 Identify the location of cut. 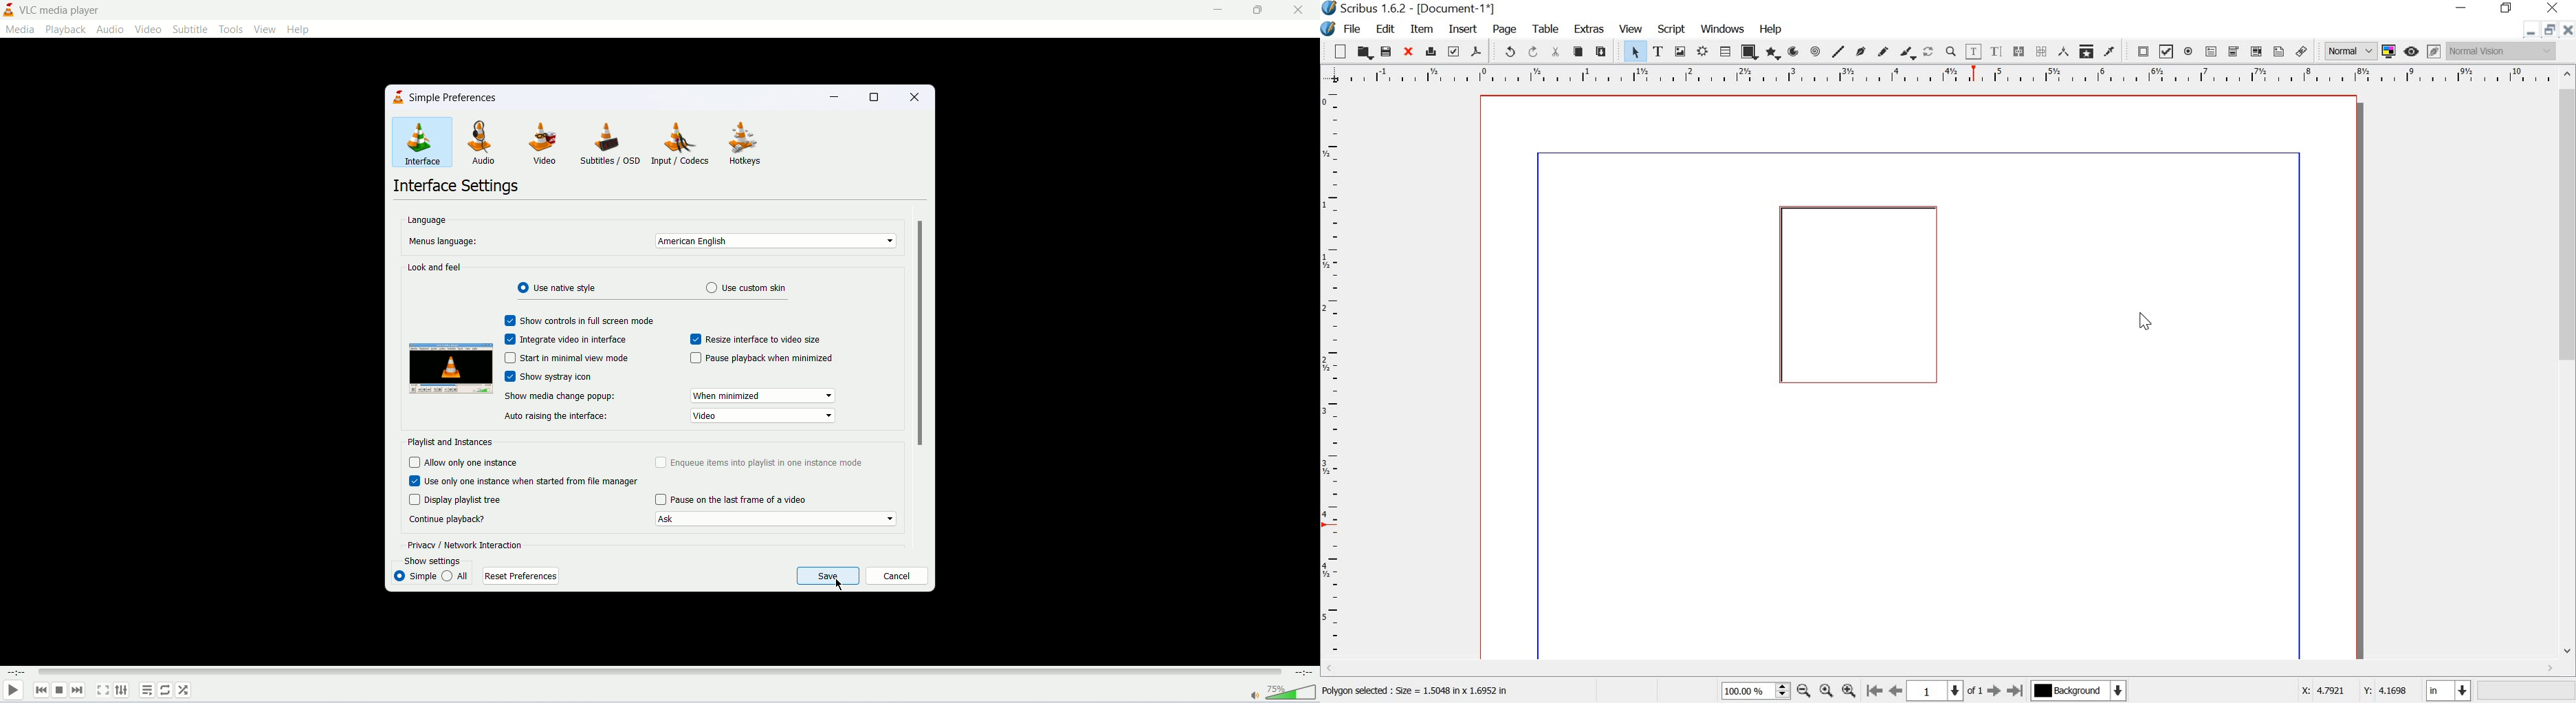
(1555, 51).